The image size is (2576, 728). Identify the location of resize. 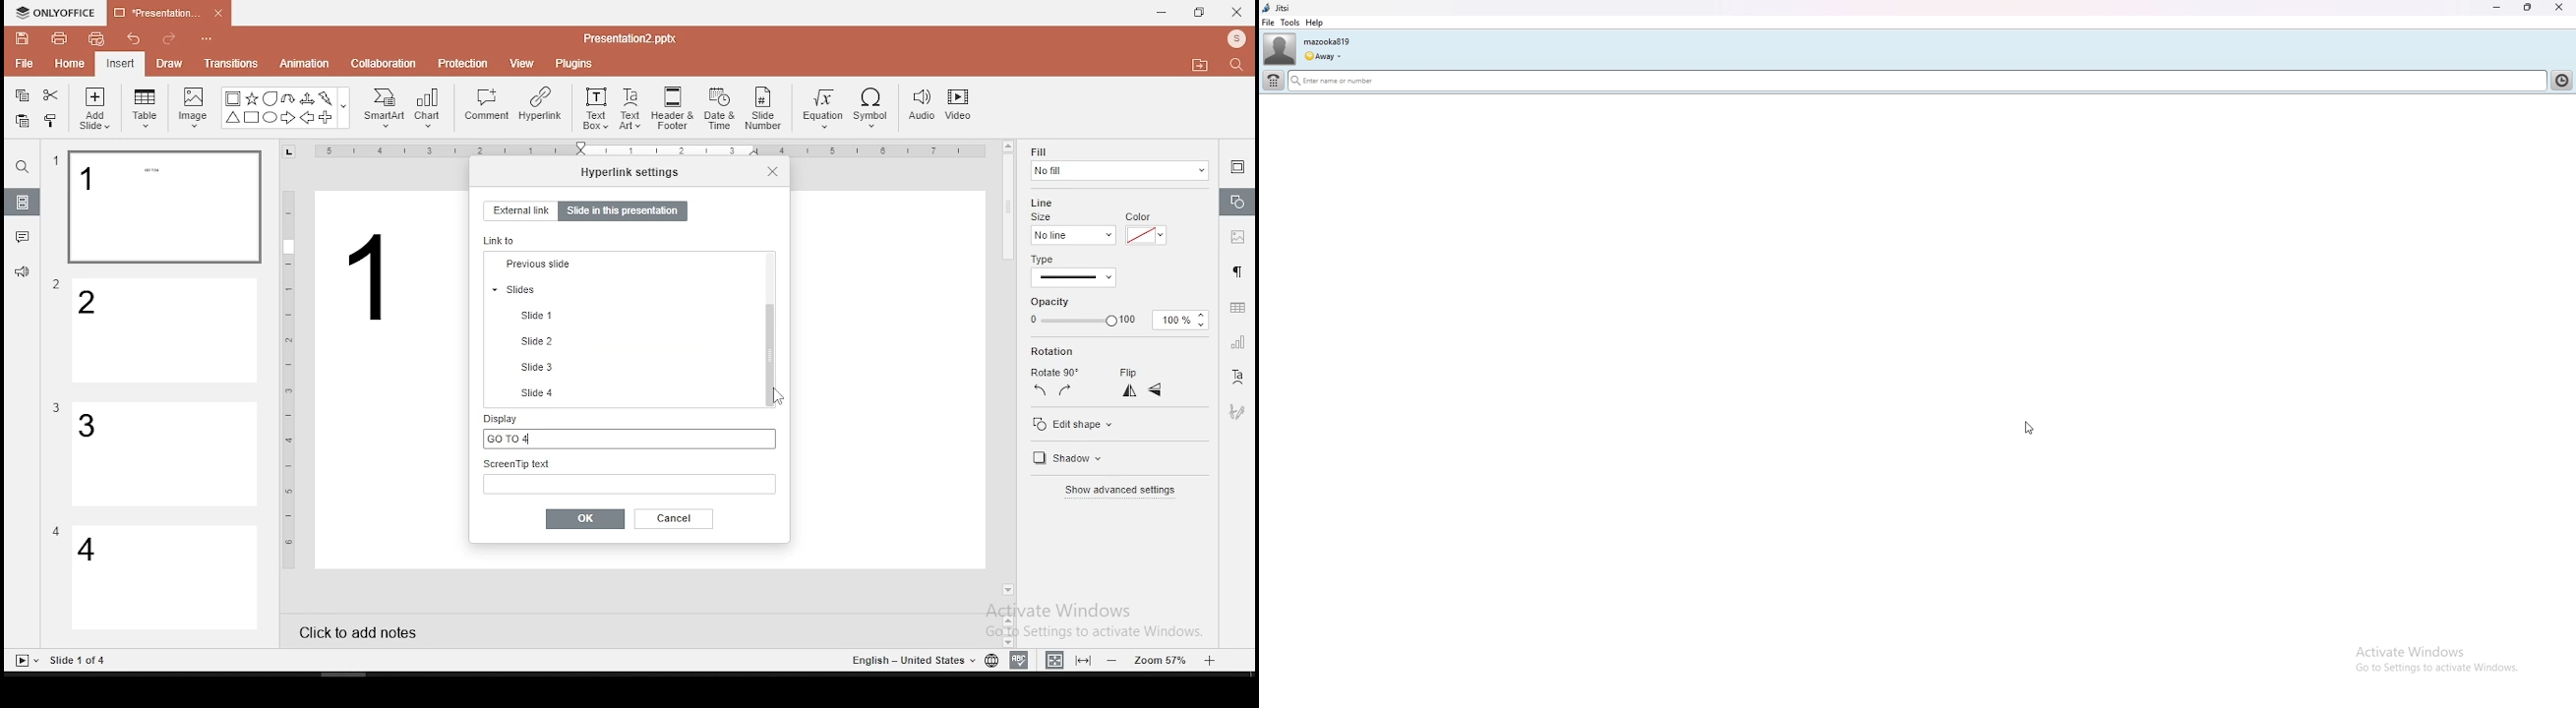
(2530, 7).